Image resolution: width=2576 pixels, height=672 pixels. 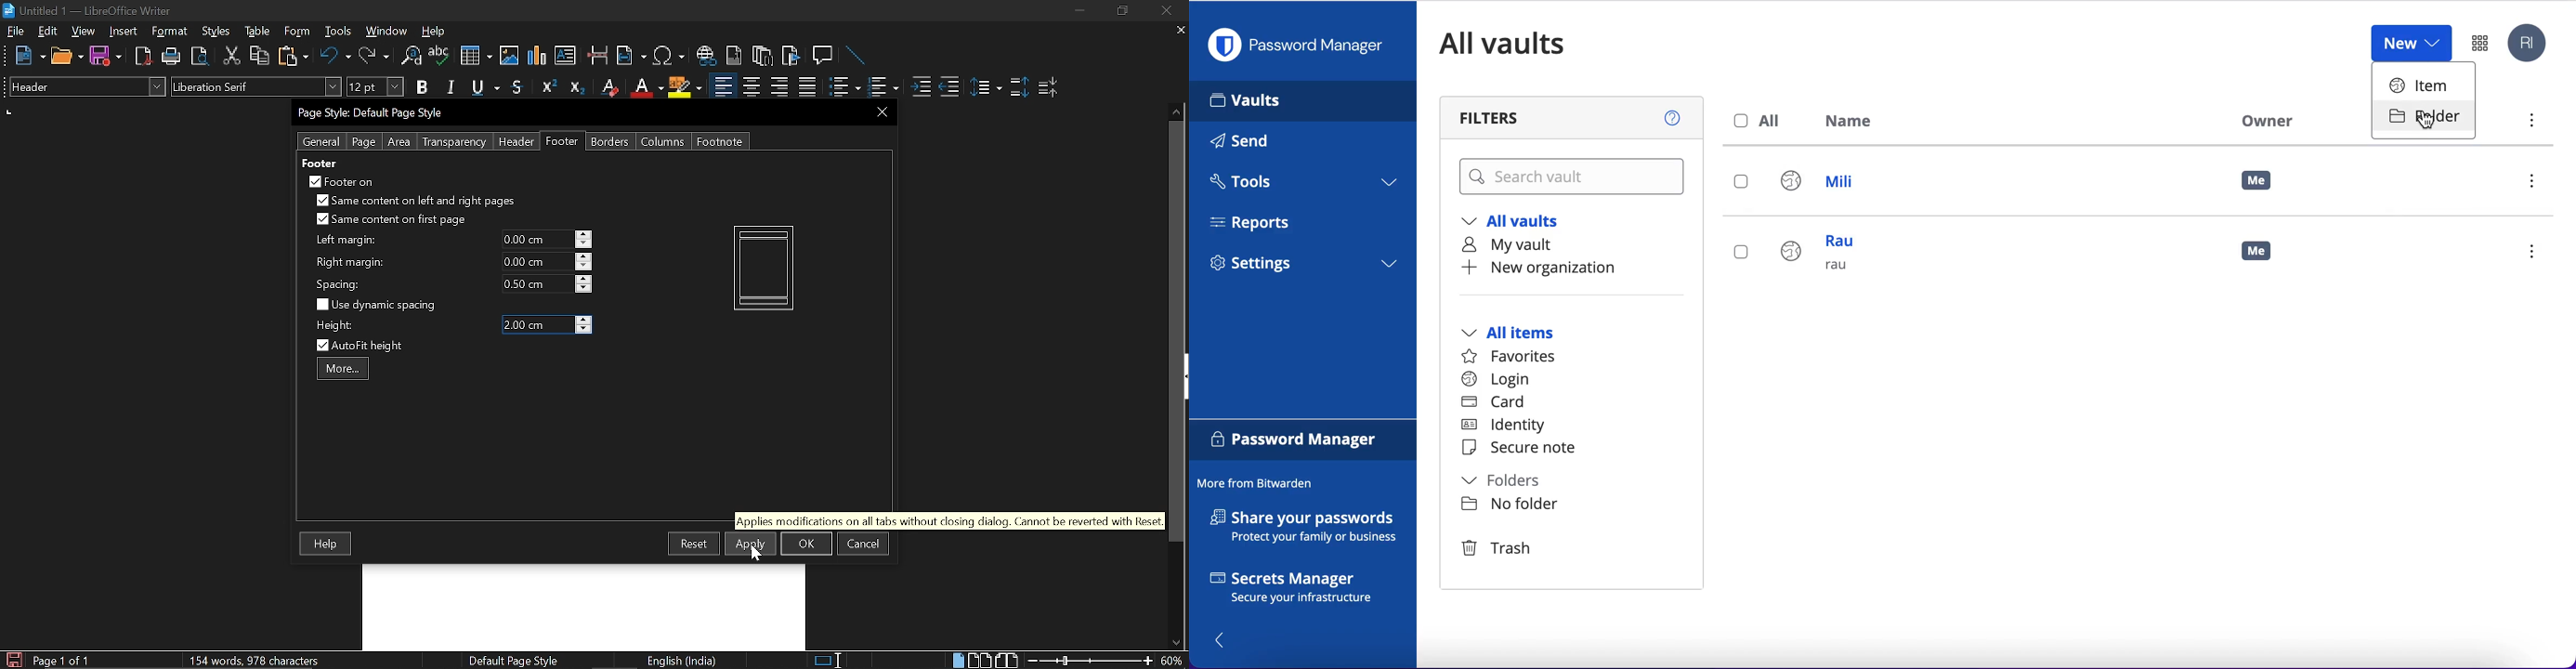 I want to click on vaults, so click(x=1303, y=100).